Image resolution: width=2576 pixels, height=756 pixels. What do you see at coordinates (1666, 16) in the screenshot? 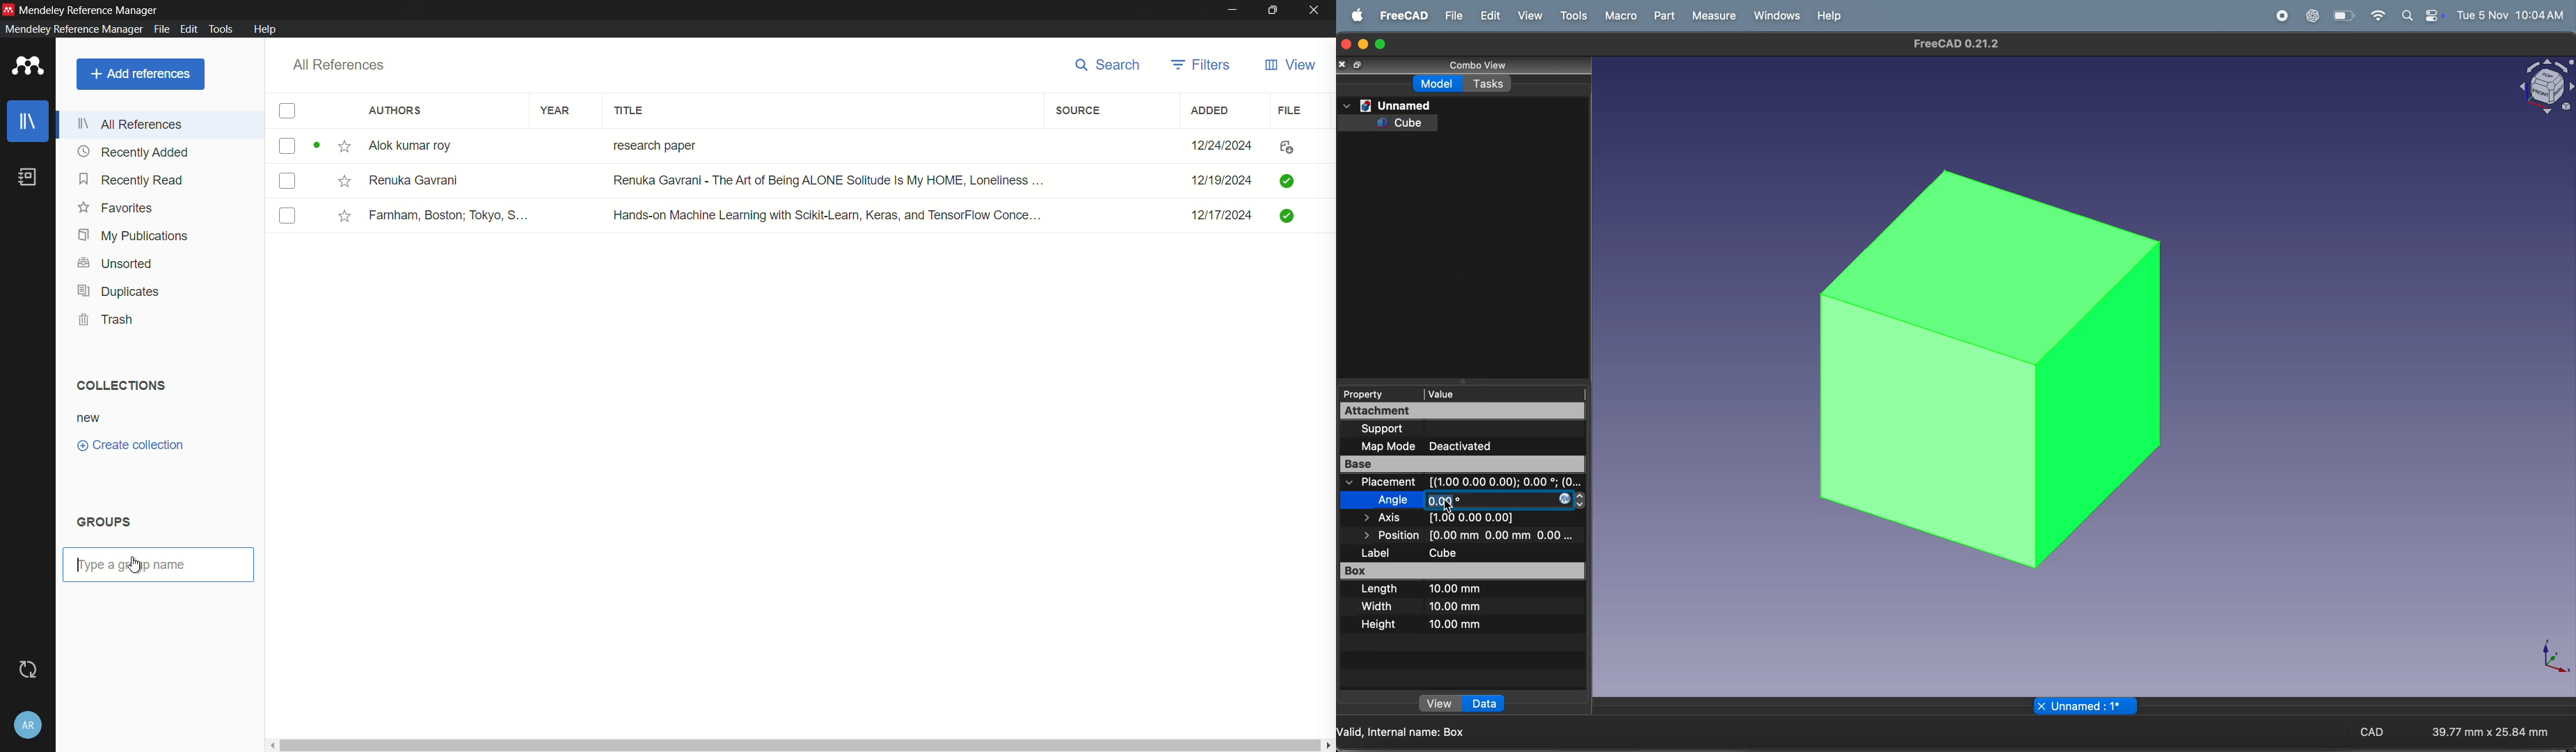
I see `part` at bounding box center [1666, 16].